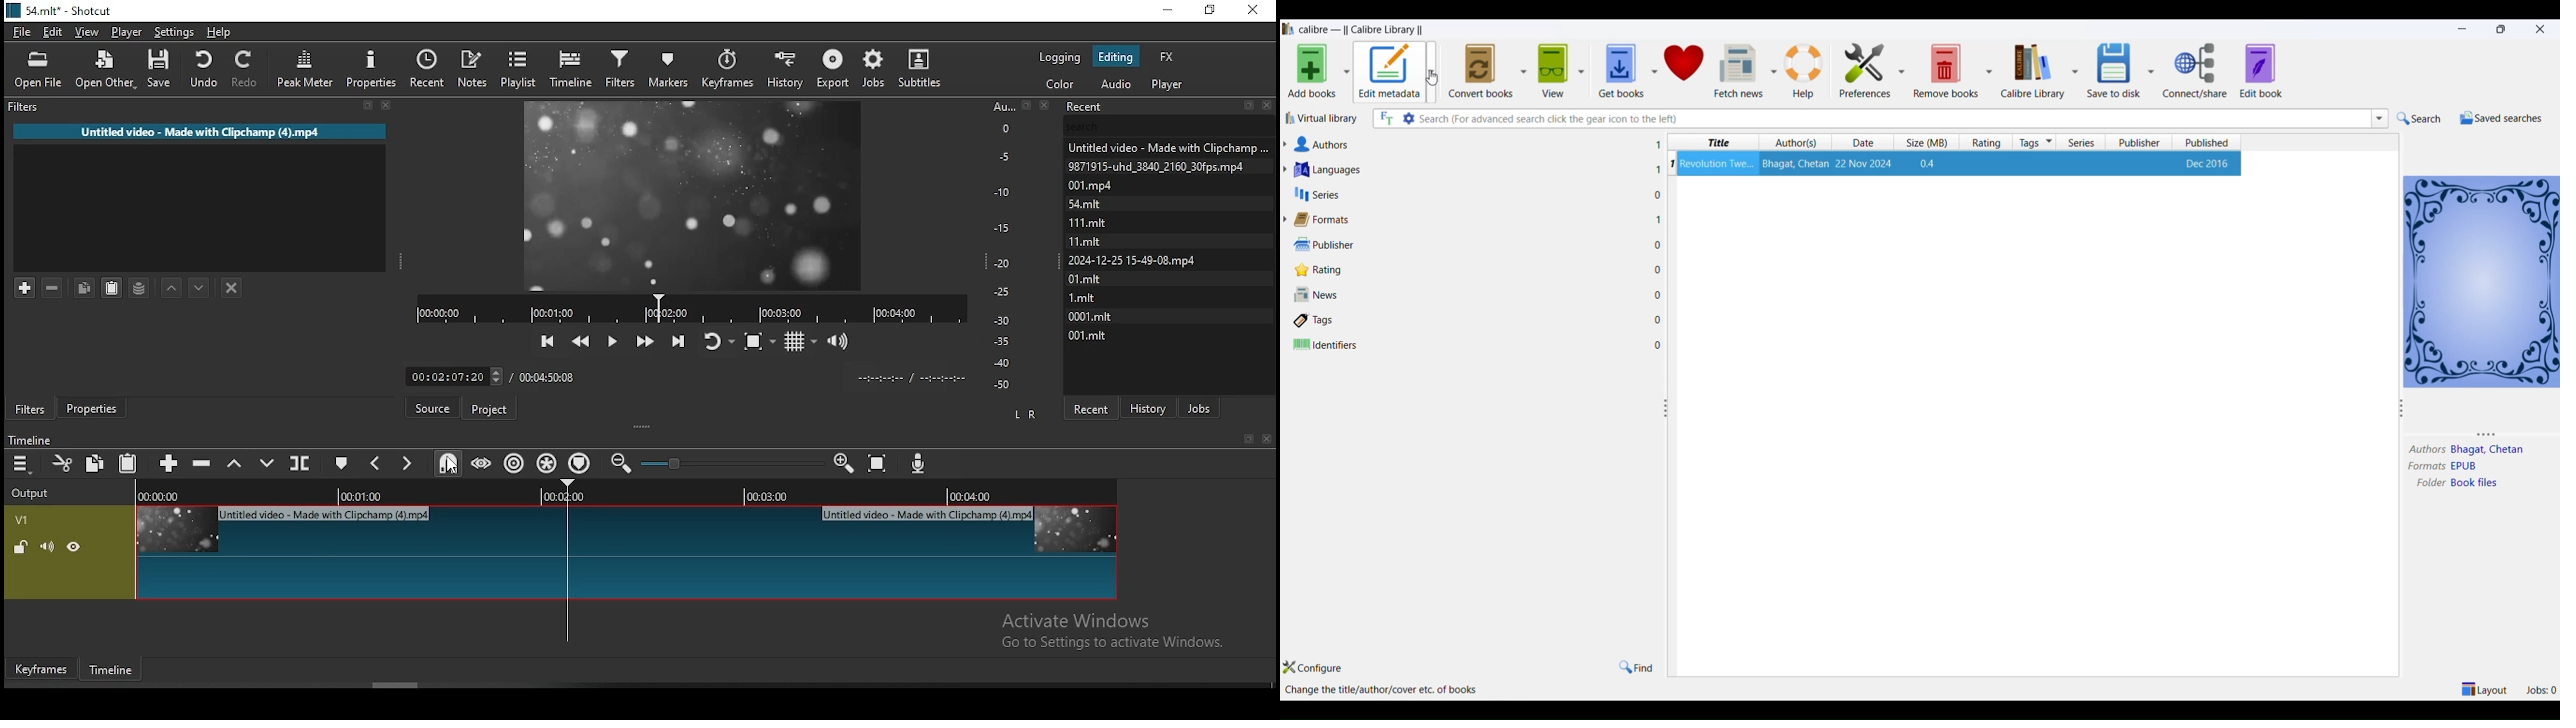  I want to click on date, so click(1866, 143).